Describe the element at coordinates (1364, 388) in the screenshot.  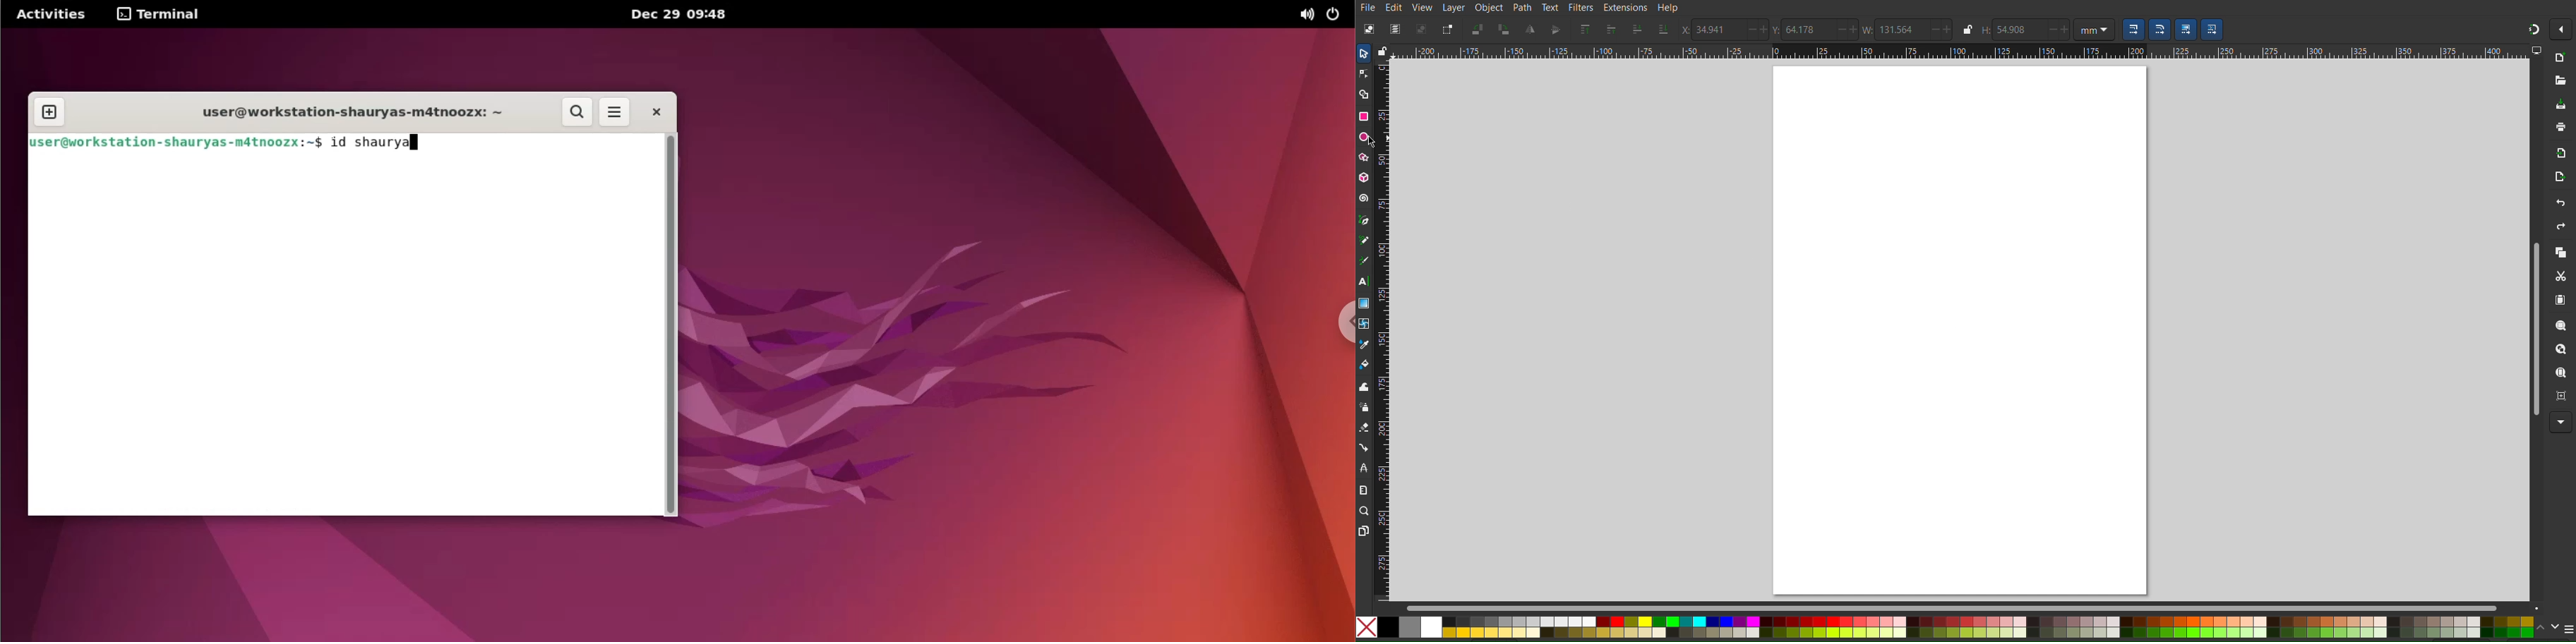
I see `Tweak Tool` at that location.